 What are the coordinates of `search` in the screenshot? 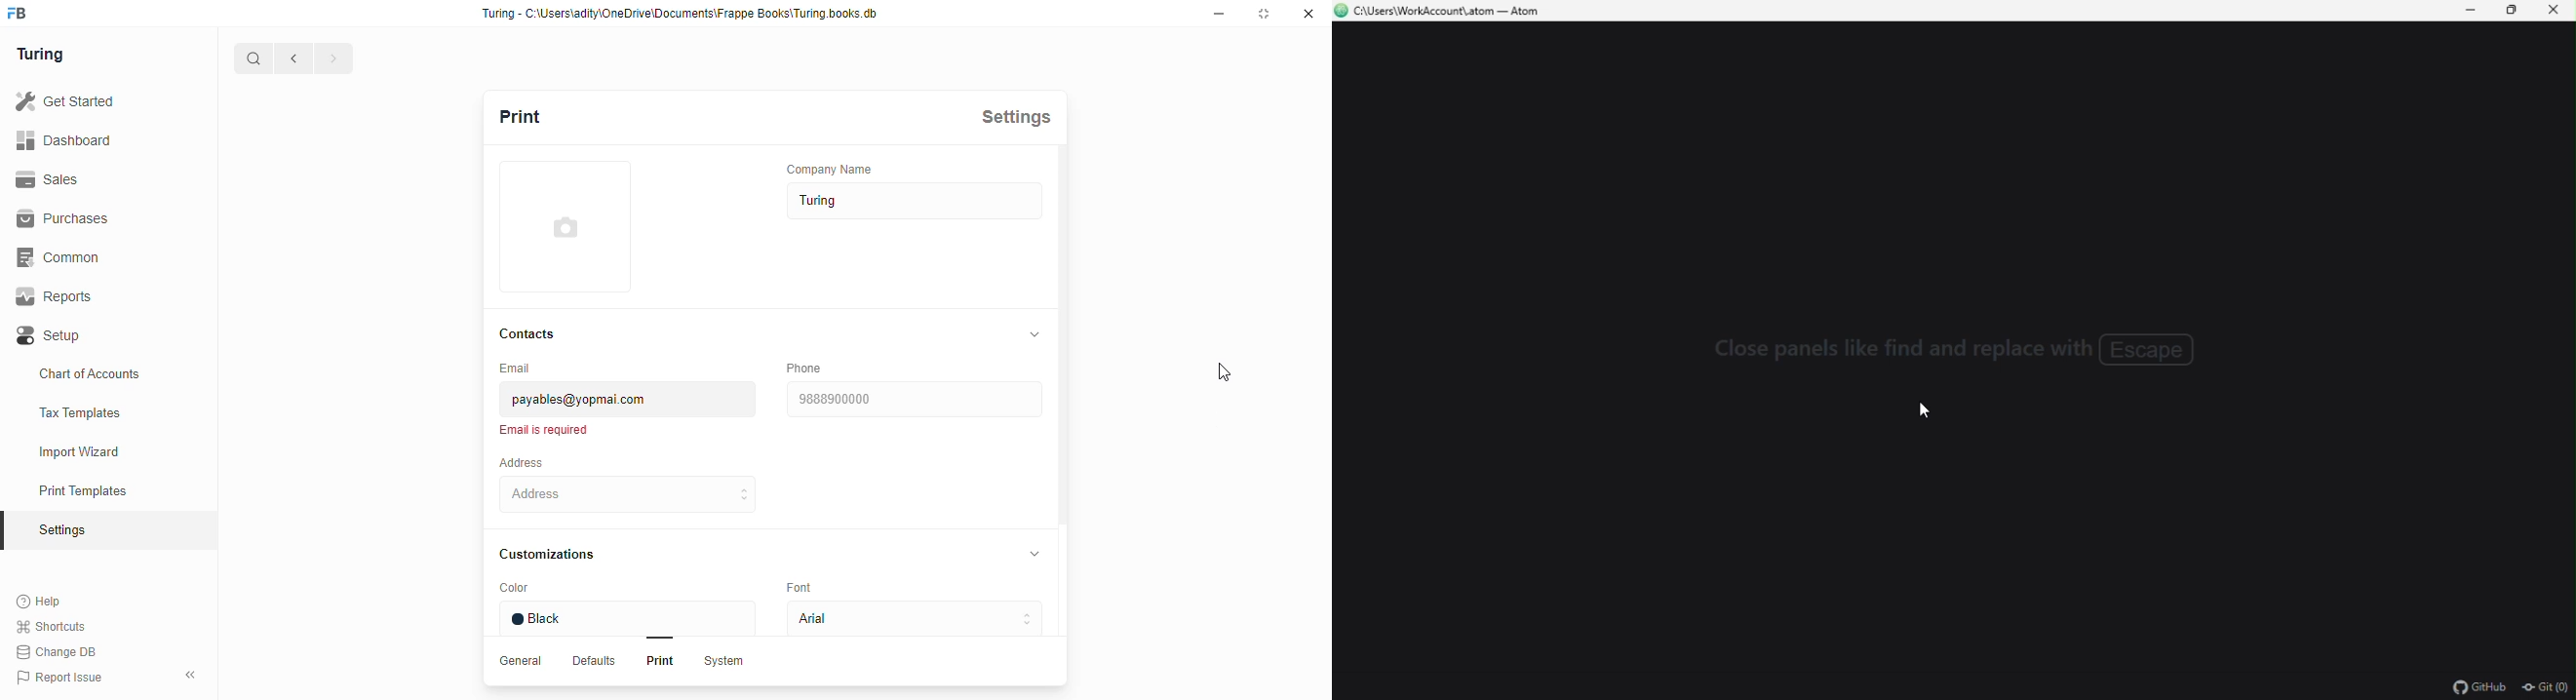 It's located at (254, 58).